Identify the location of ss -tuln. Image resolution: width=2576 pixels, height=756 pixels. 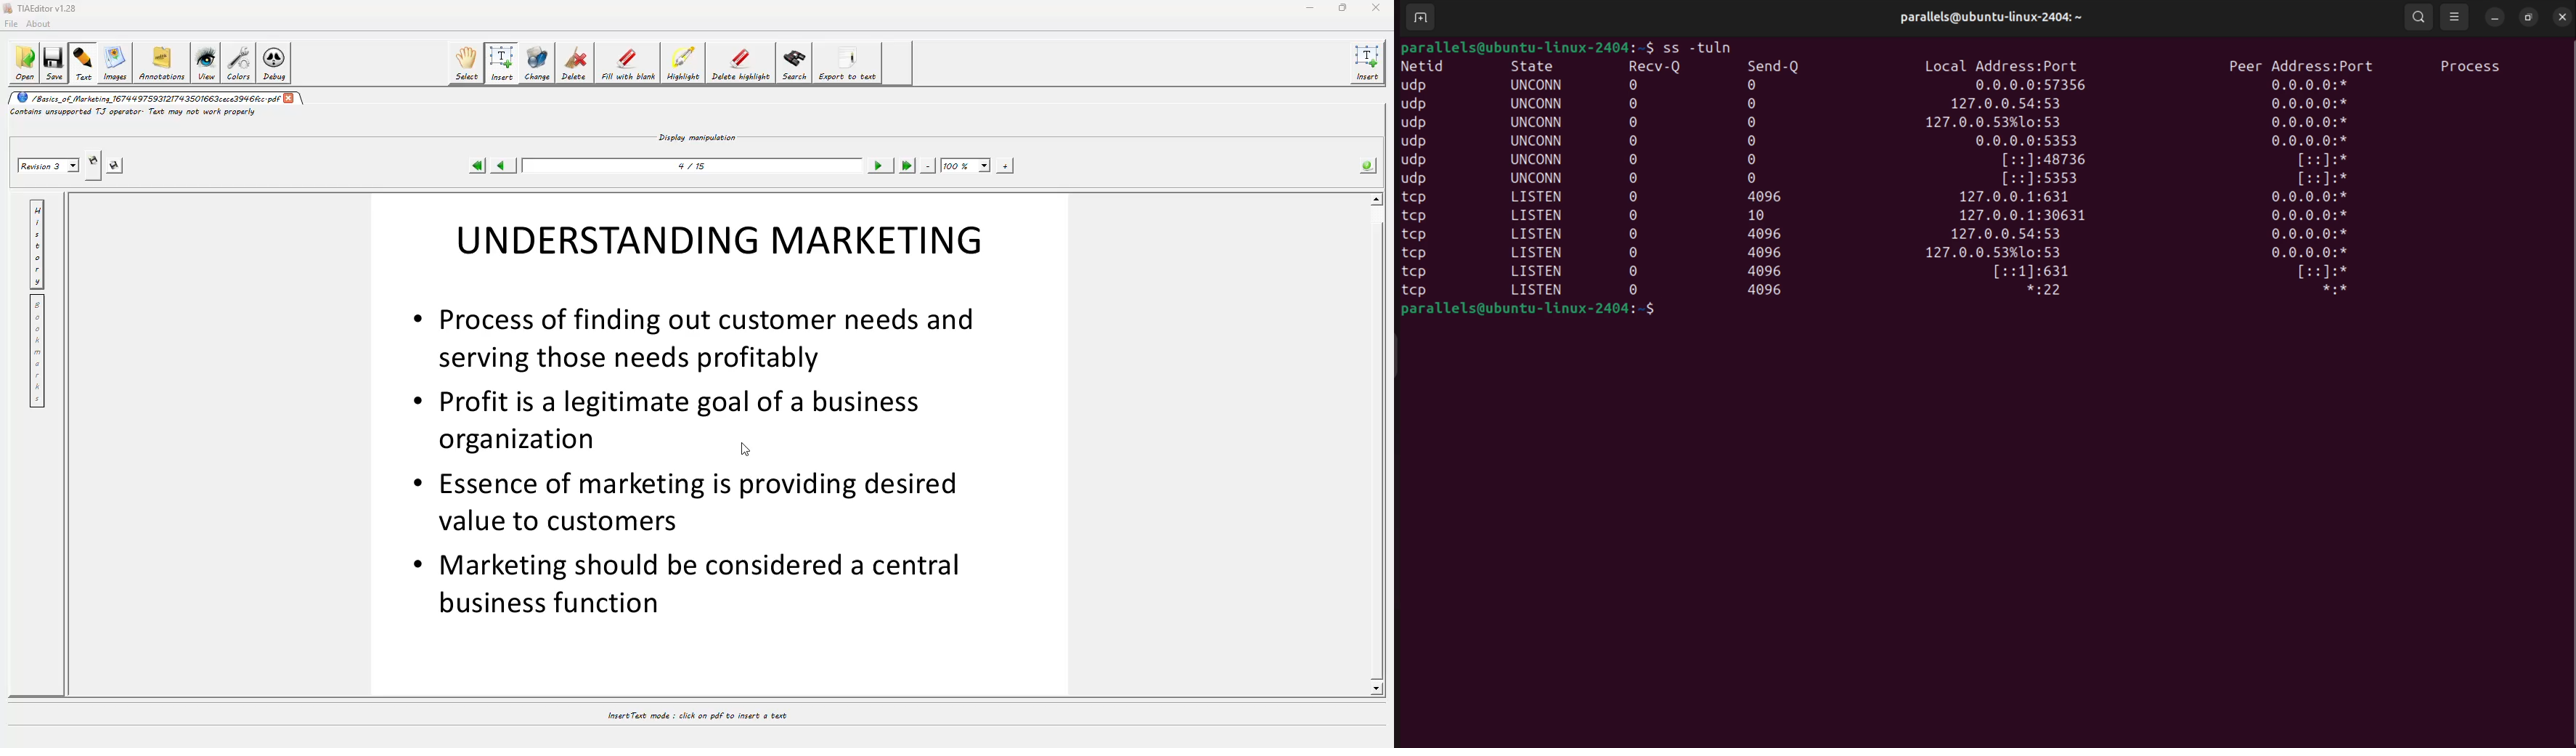
(1691, 45).